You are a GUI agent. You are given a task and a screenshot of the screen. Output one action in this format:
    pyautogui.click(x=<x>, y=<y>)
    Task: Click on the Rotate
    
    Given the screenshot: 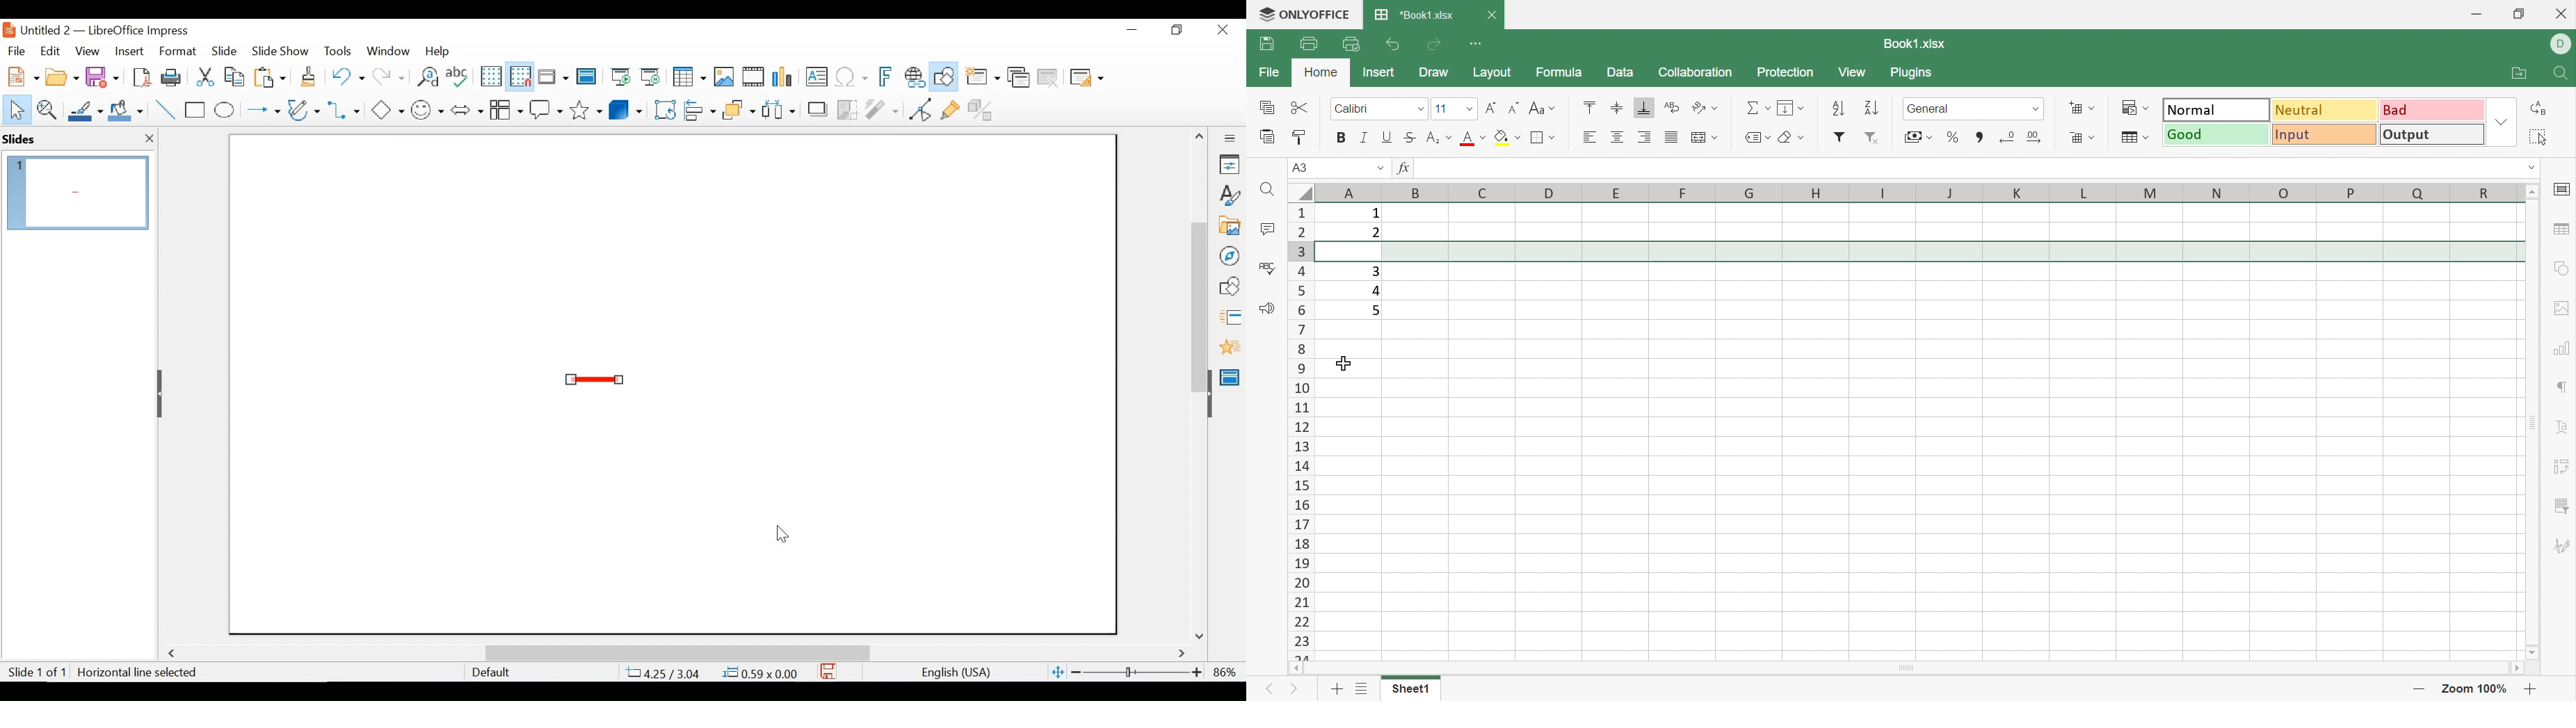 What is the action you would take?
    pyautogui.click(x=663, y=109)
    